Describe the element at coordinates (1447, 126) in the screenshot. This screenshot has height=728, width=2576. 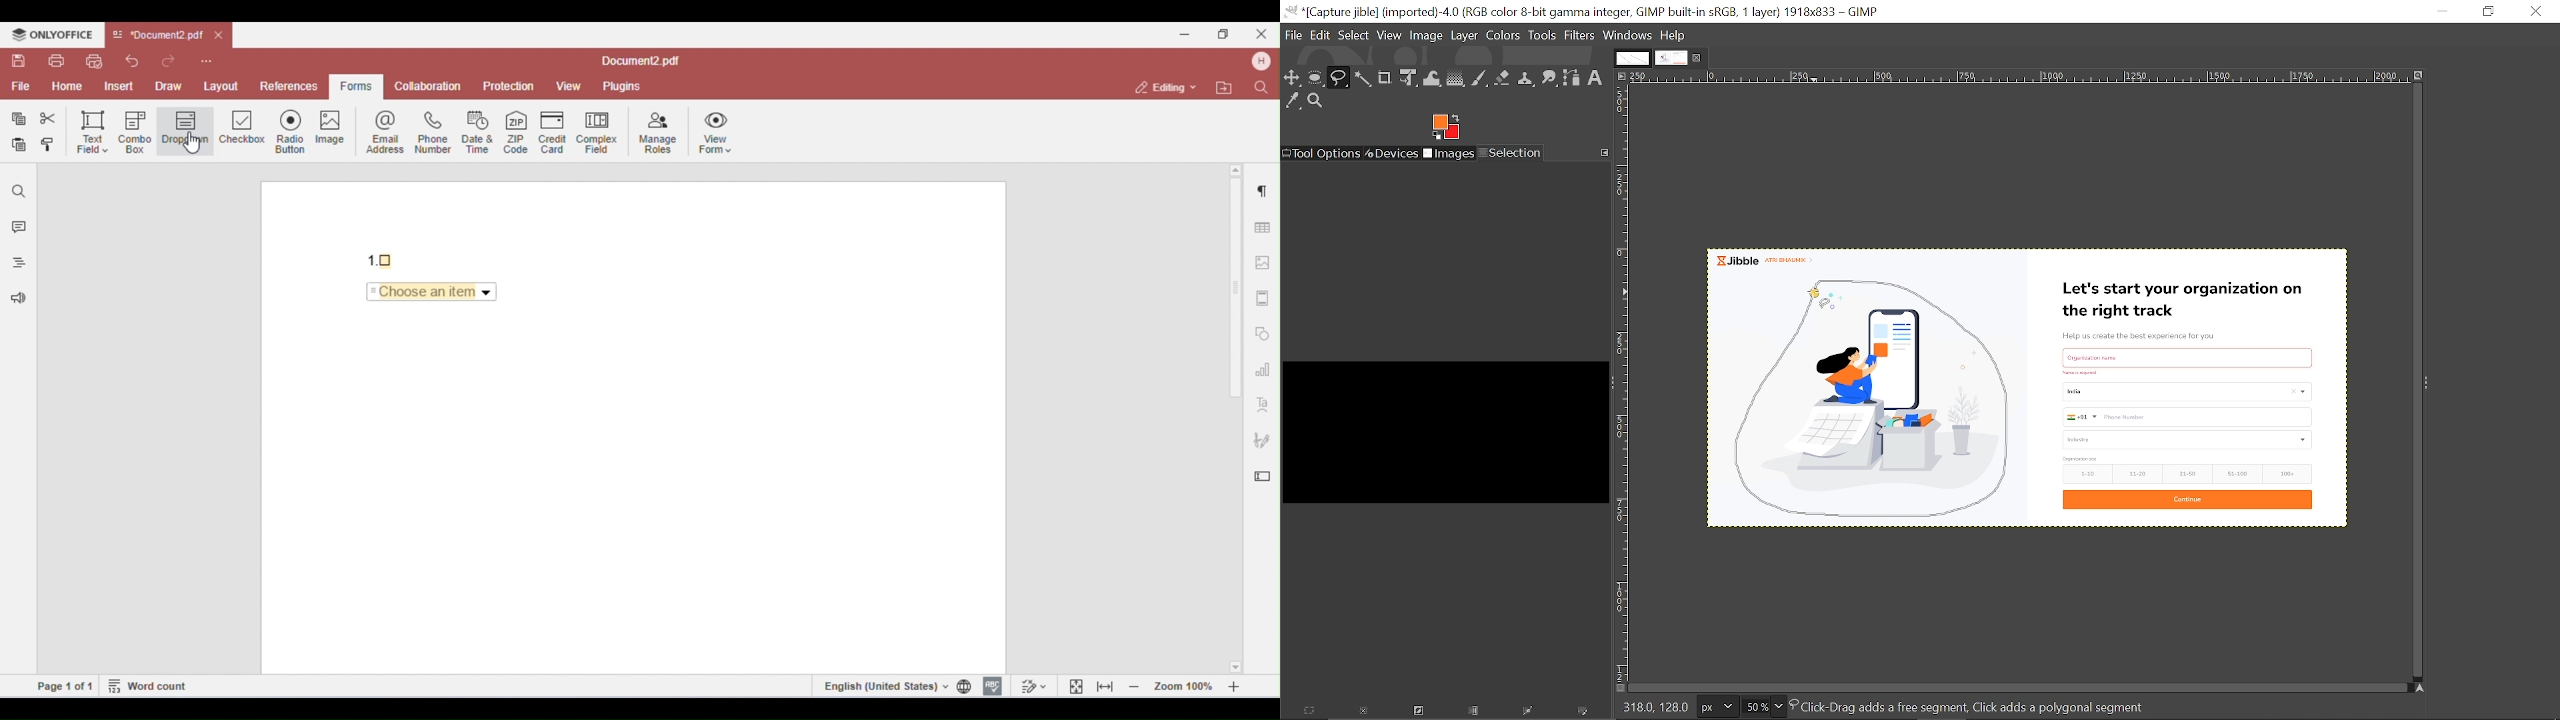
I see `Foreground color` at that location.